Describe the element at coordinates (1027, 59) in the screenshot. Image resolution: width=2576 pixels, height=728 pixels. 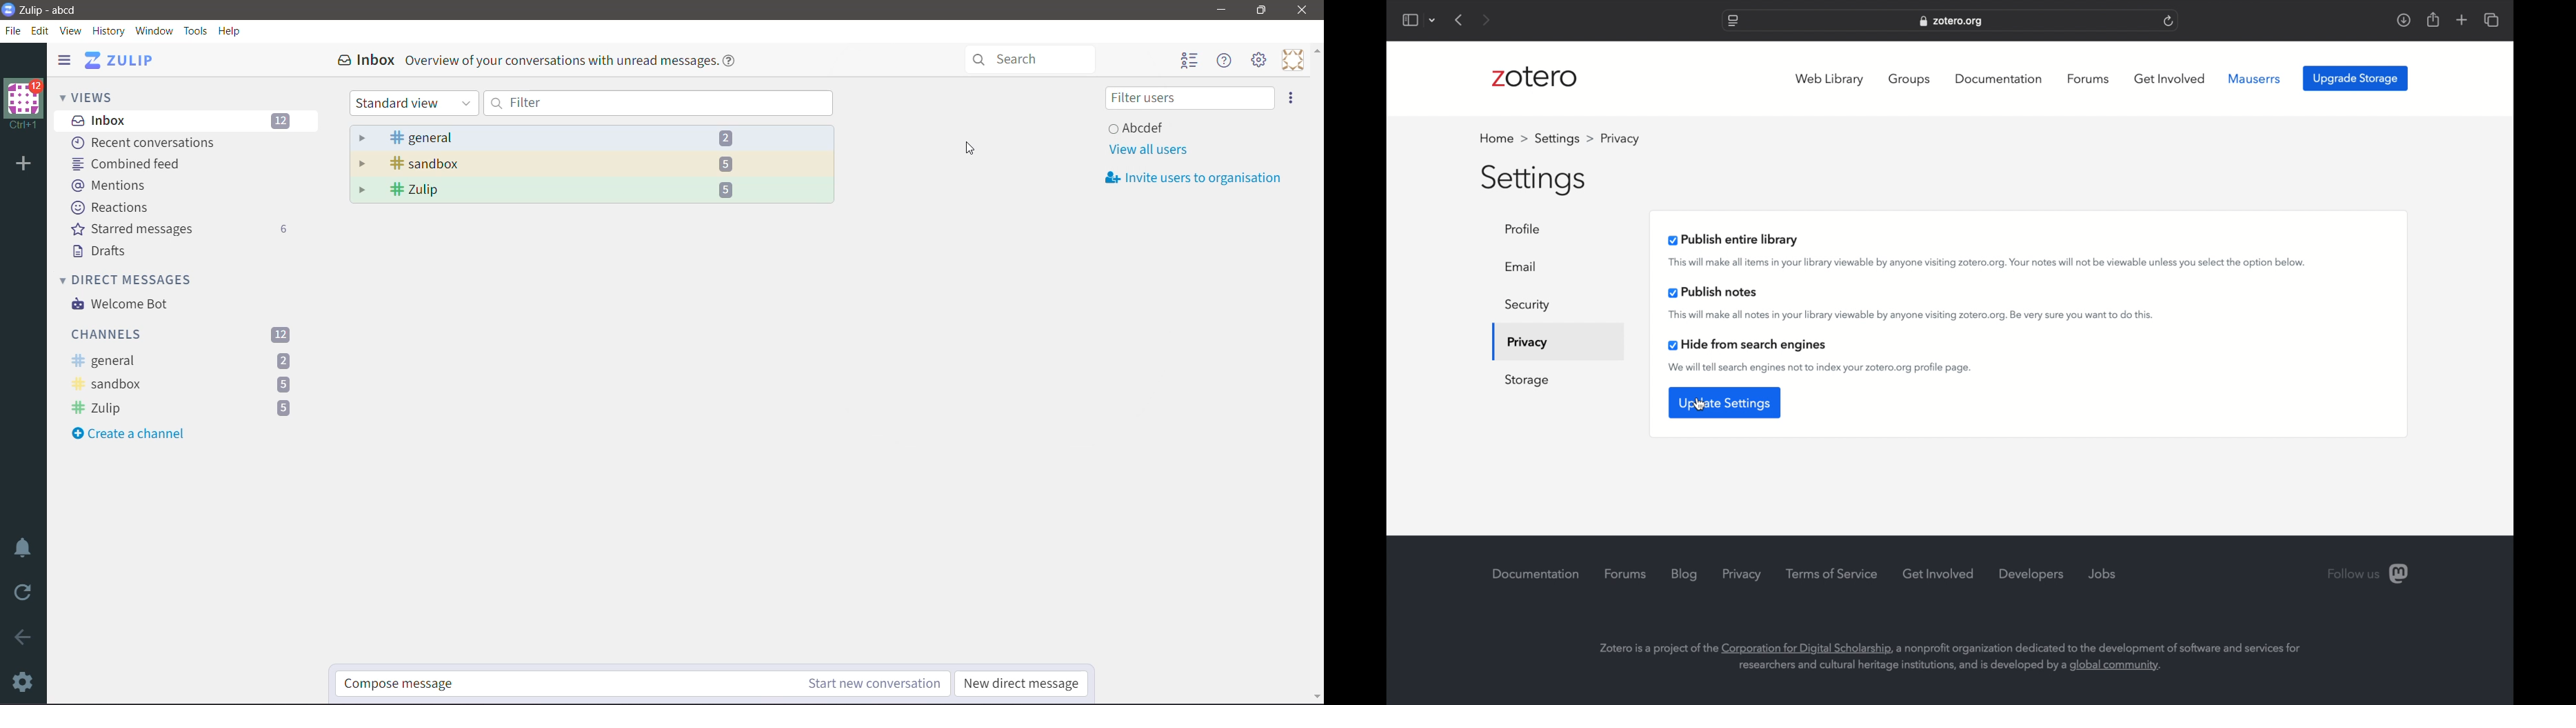
I see `search` at that location.